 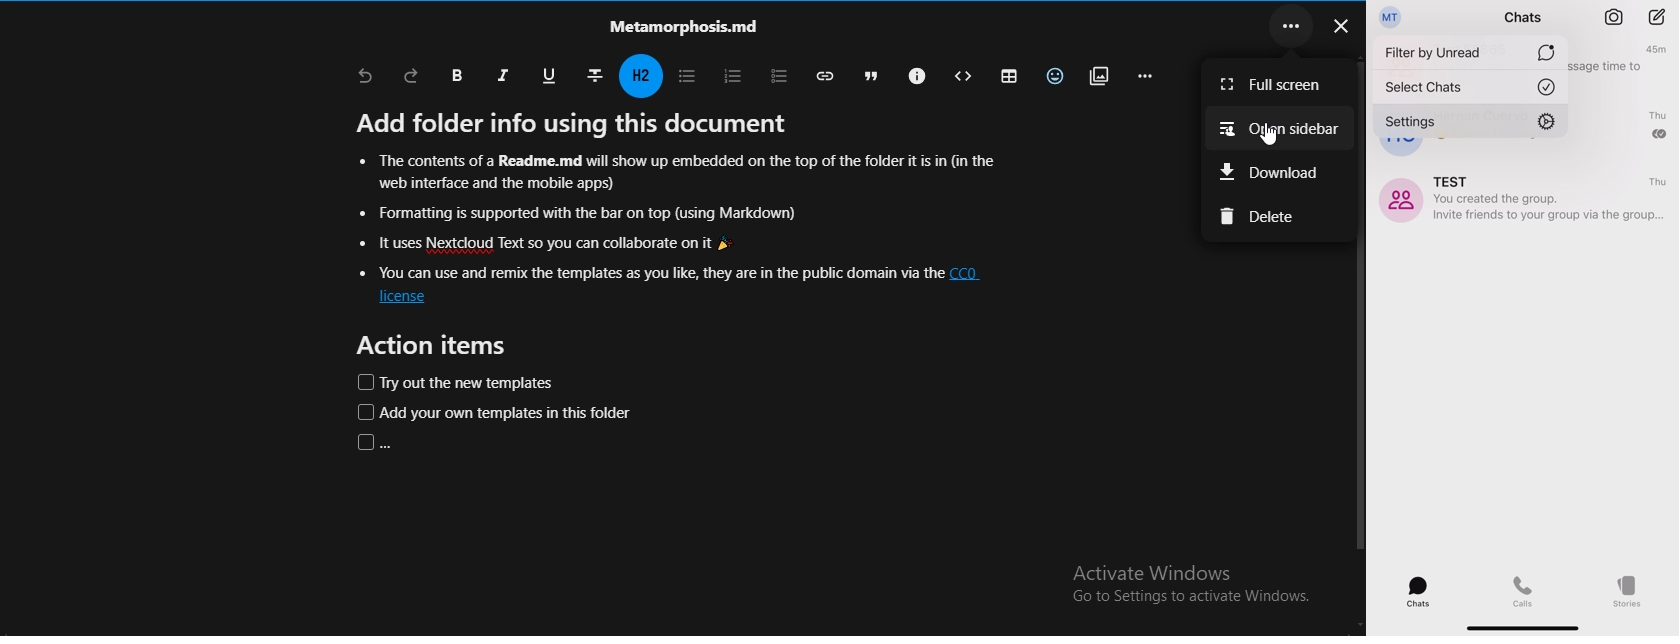 What do you see at coordinates (1270, 170) in the screenshot?
I see `download` at bounding box center [1270, 170].